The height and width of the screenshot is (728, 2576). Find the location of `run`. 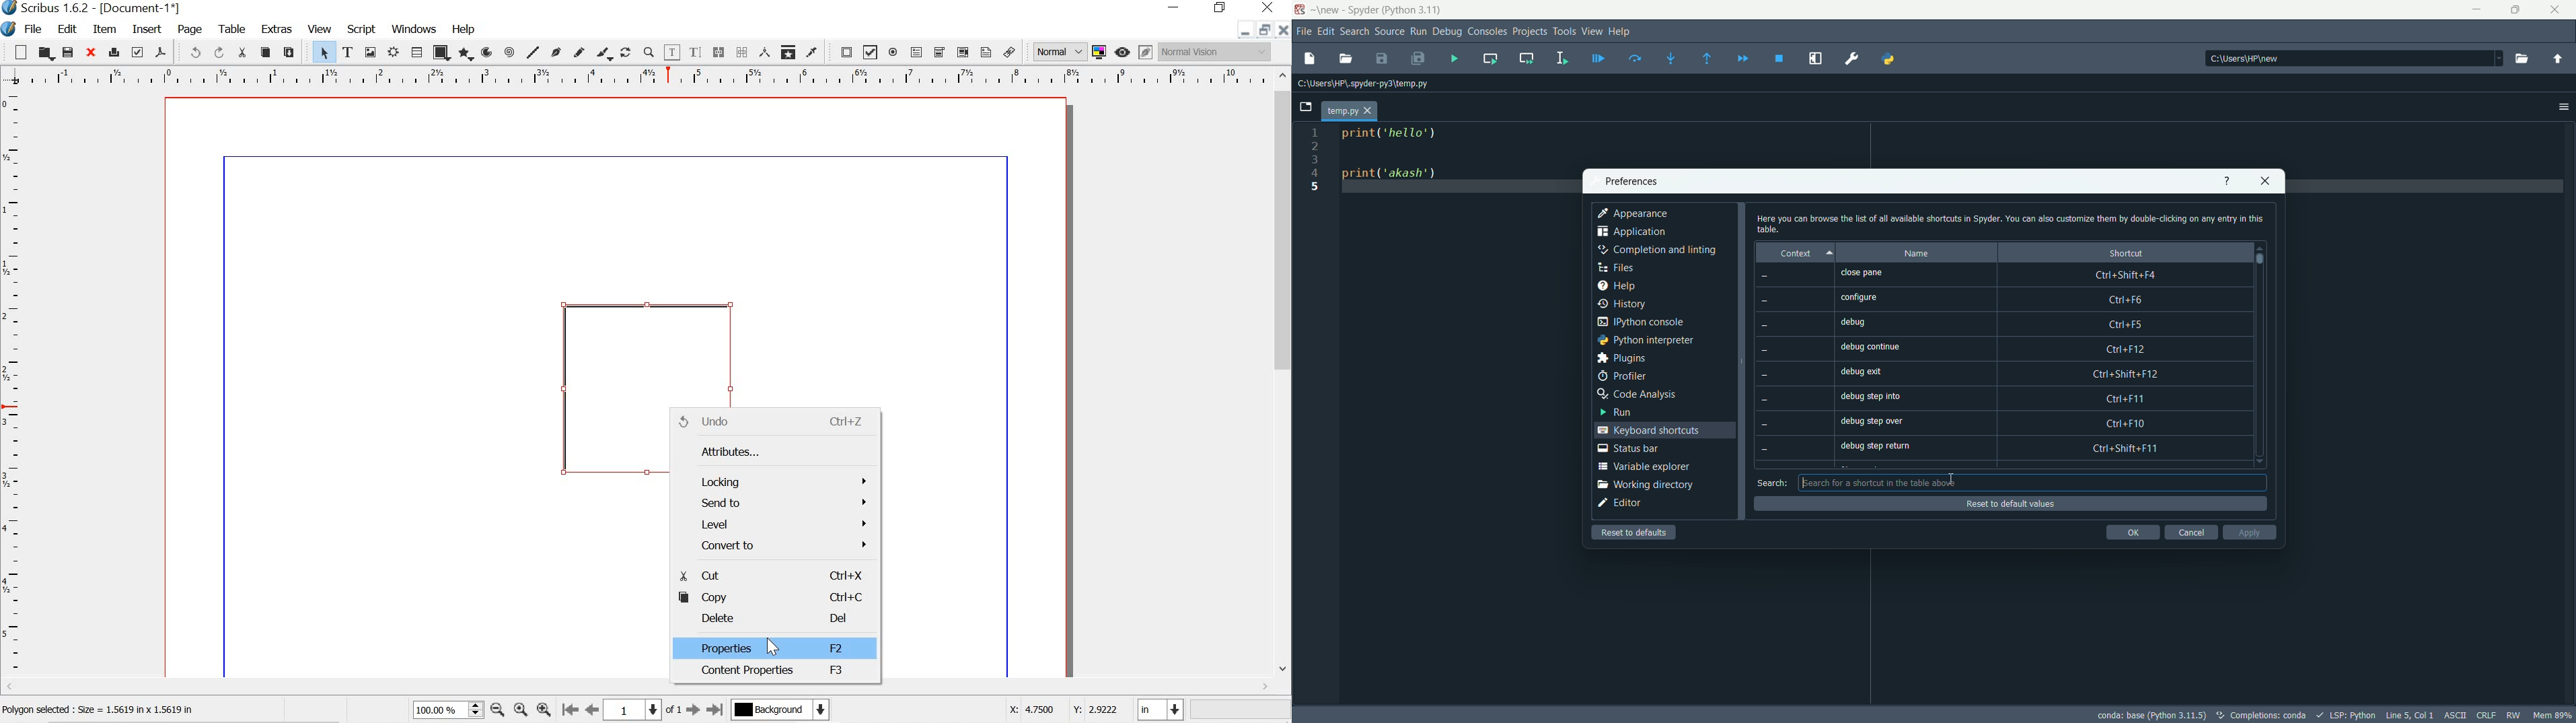

run is located at coordinates (1619, 413).